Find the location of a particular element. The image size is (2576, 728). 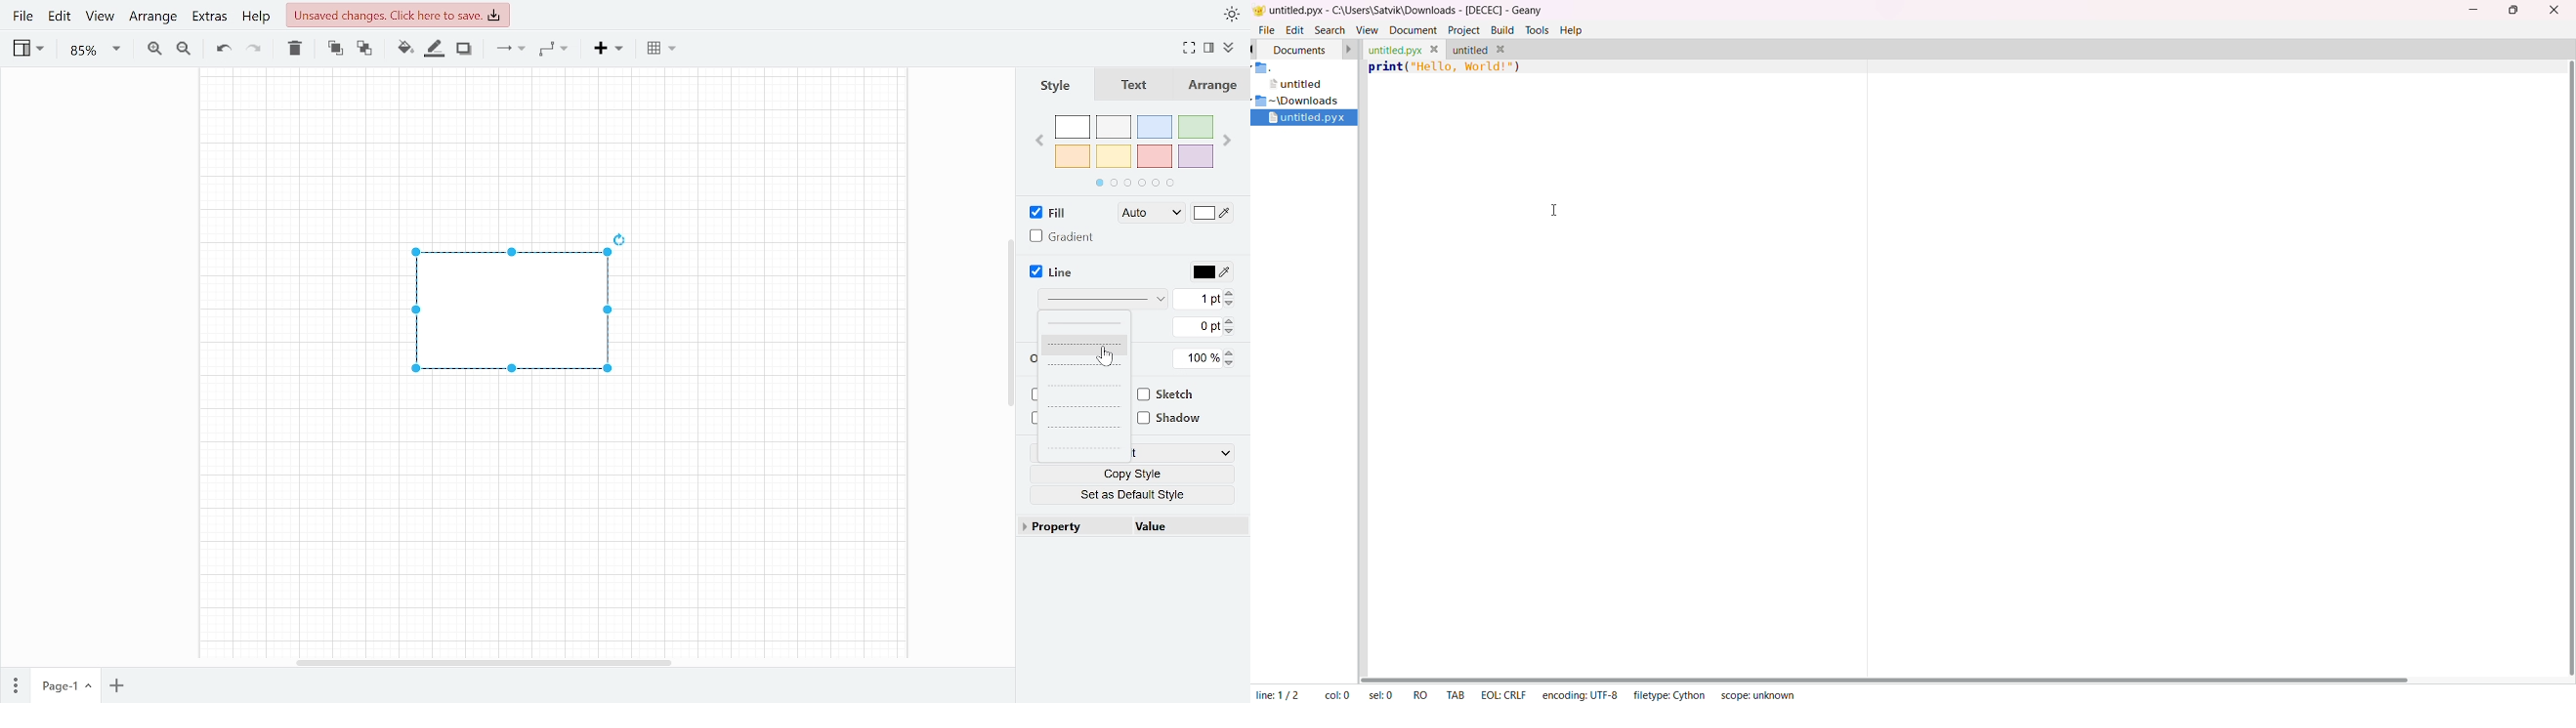

Pages is located at coordinates (14, 685).